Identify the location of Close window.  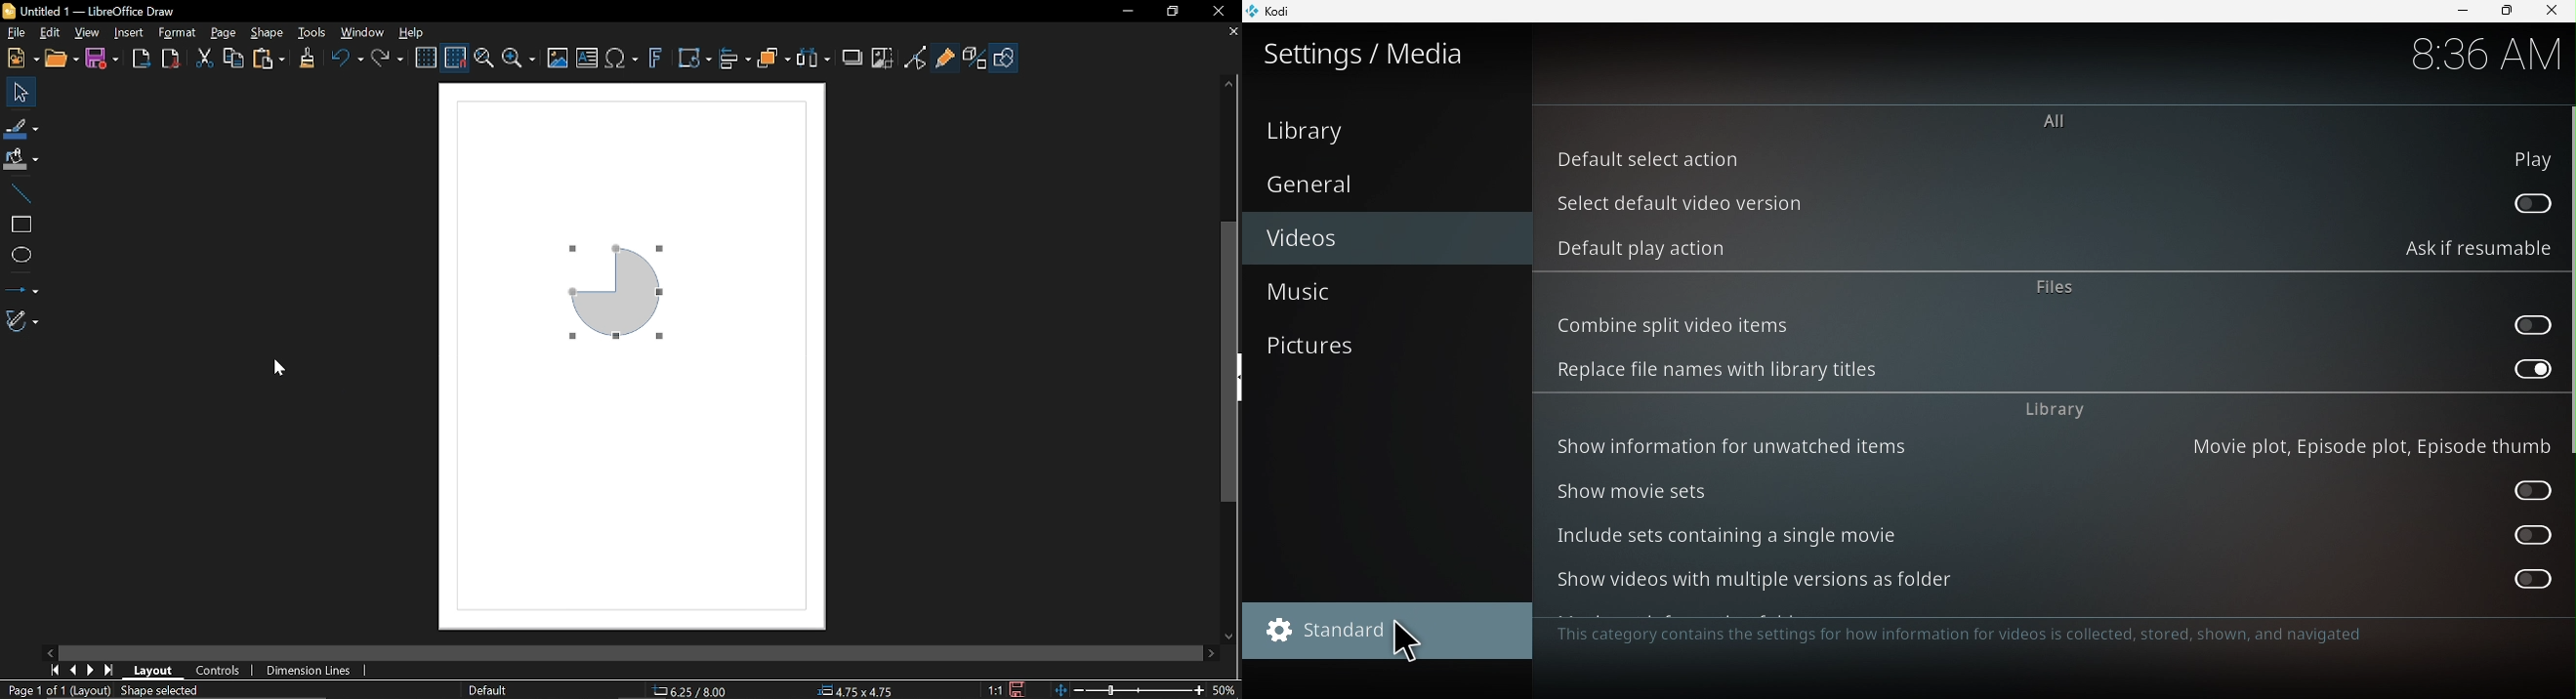
(1222, 12).